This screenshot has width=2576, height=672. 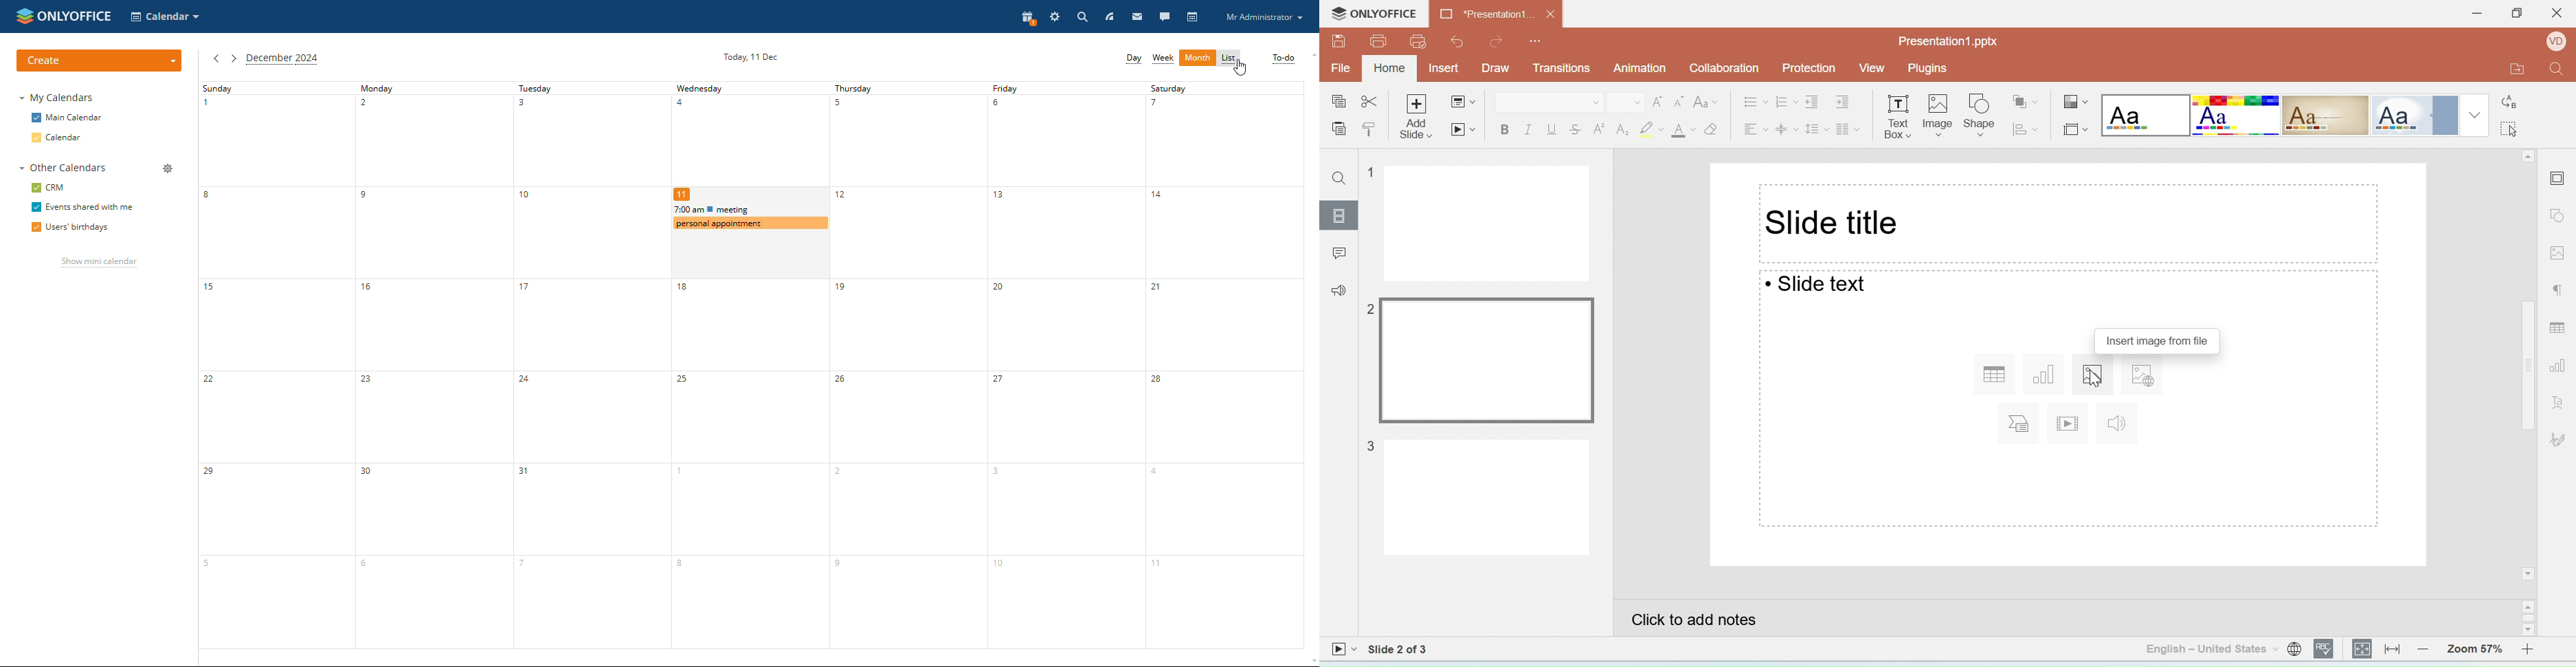 I want to click on slide text, so click(x=1815, y=286).